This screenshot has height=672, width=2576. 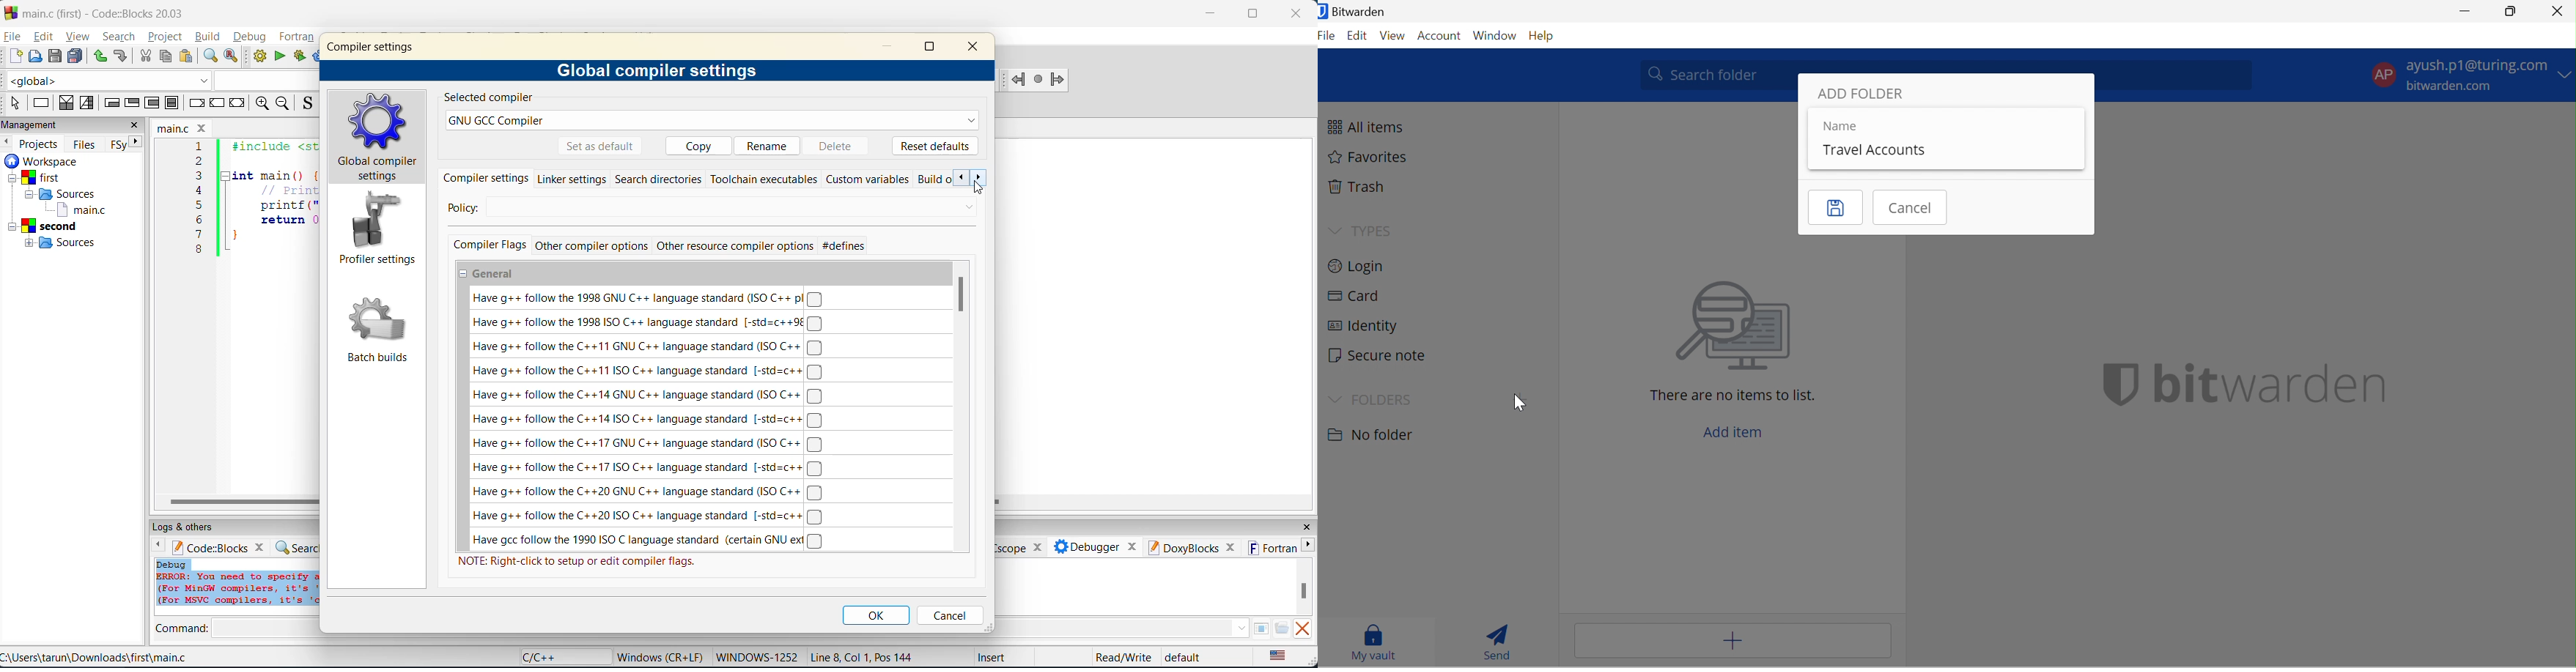 I want to click on global compiler settings, so click(x=660, y=72).